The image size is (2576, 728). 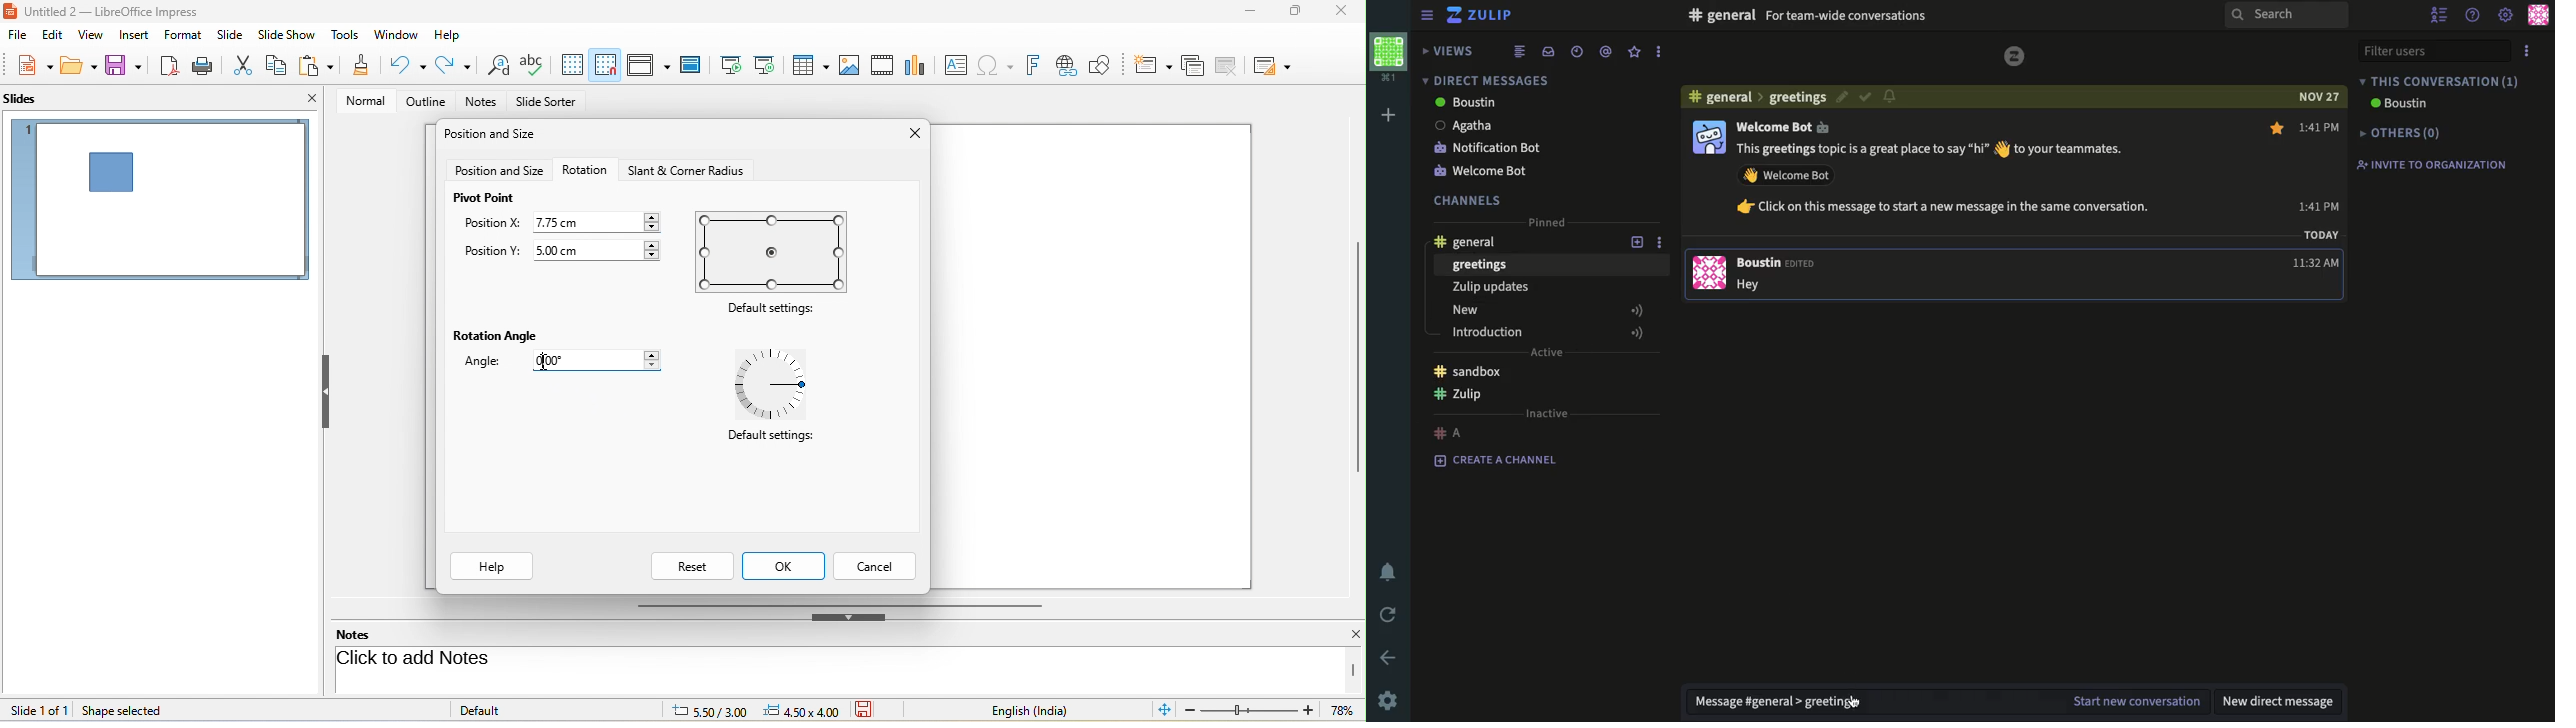 What do you see at coordinates (786, 566) in the screenshot?
I see `ok` at bounding box center [786, 566].